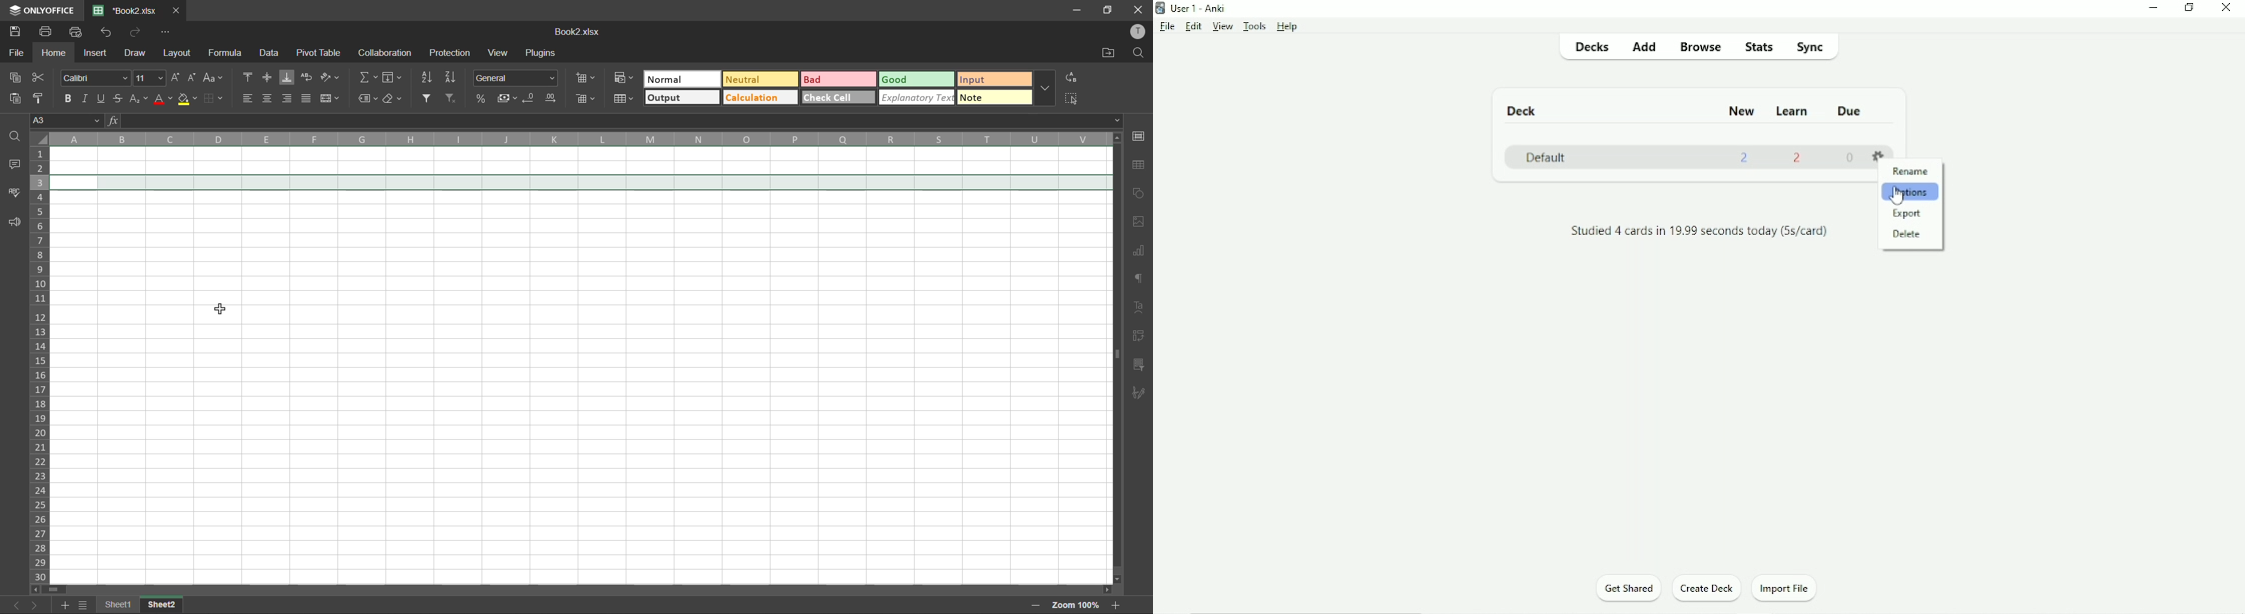  What do you see at coordinates (1701, 231) in the screenshot?
I see `Studied 4 cards in 19.99 seconds today (5s/card)` at bounding box center [1701, 231].